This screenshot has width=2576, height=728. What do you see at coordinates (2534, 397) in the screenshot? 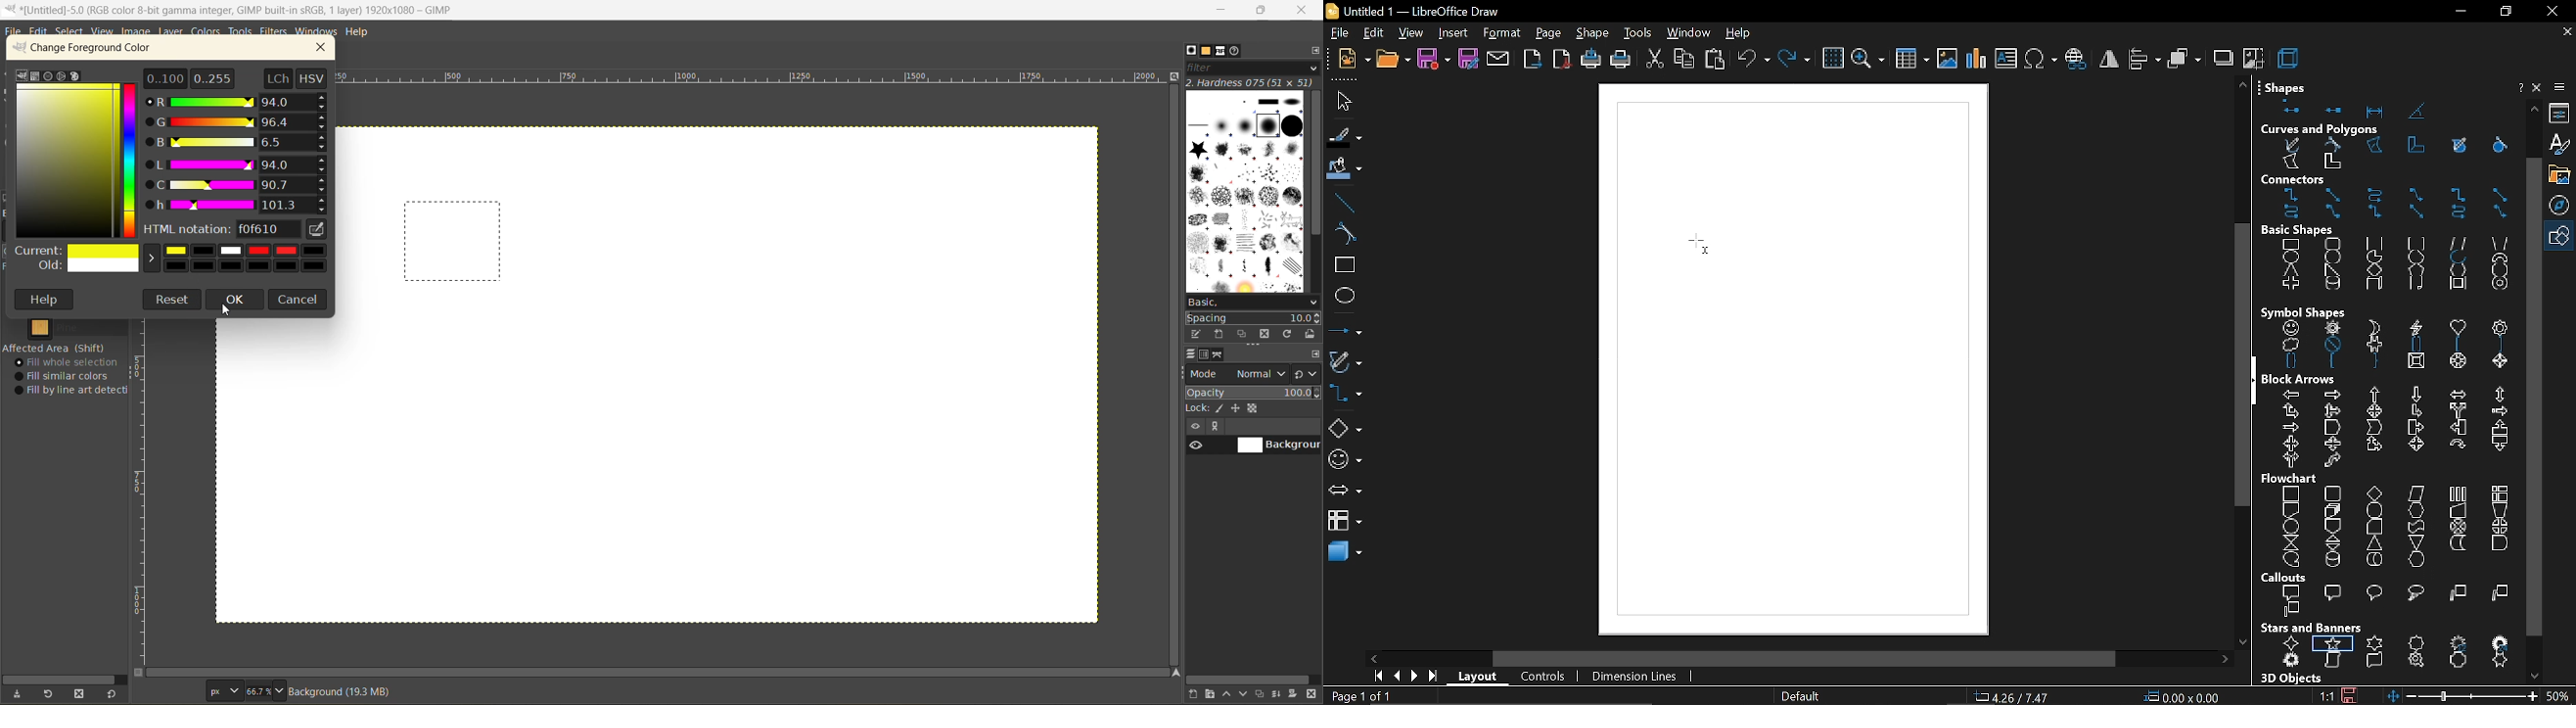
I see `vertical scrollbar` at bounding box center [2534, 397].